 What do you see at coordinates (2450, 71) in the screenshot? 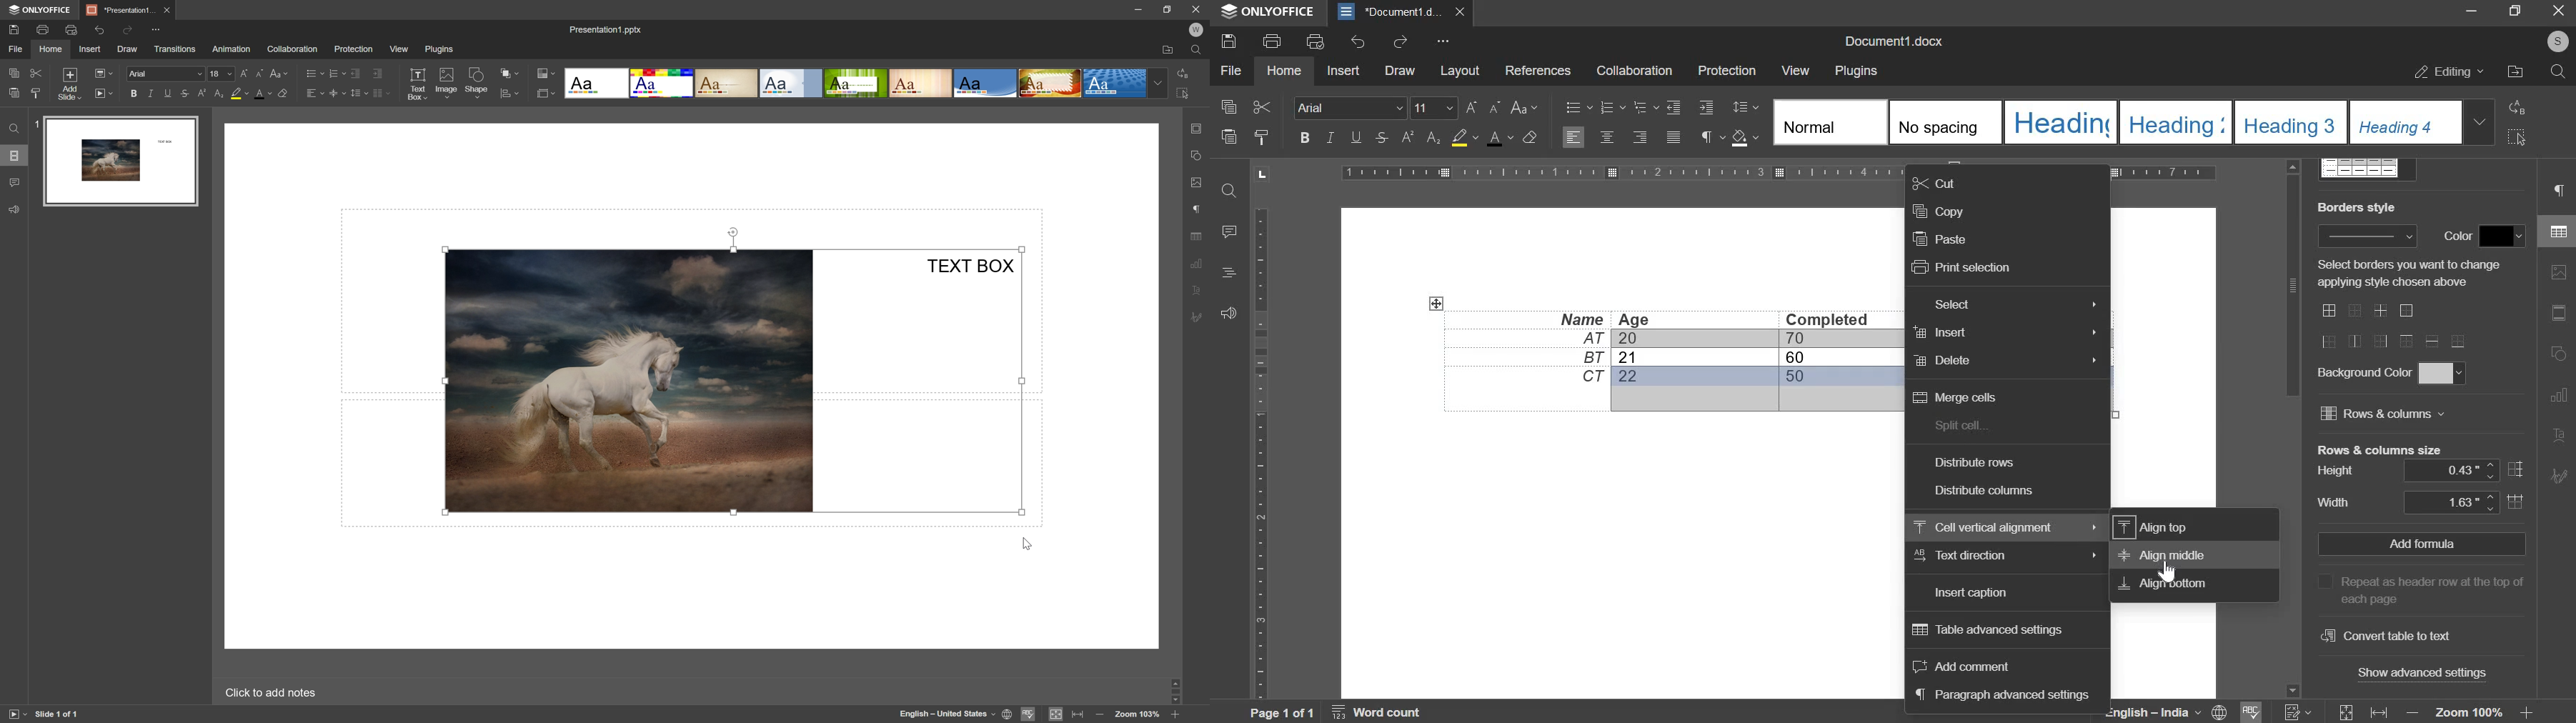
I see `editing` at bounding box center [2450, 71].